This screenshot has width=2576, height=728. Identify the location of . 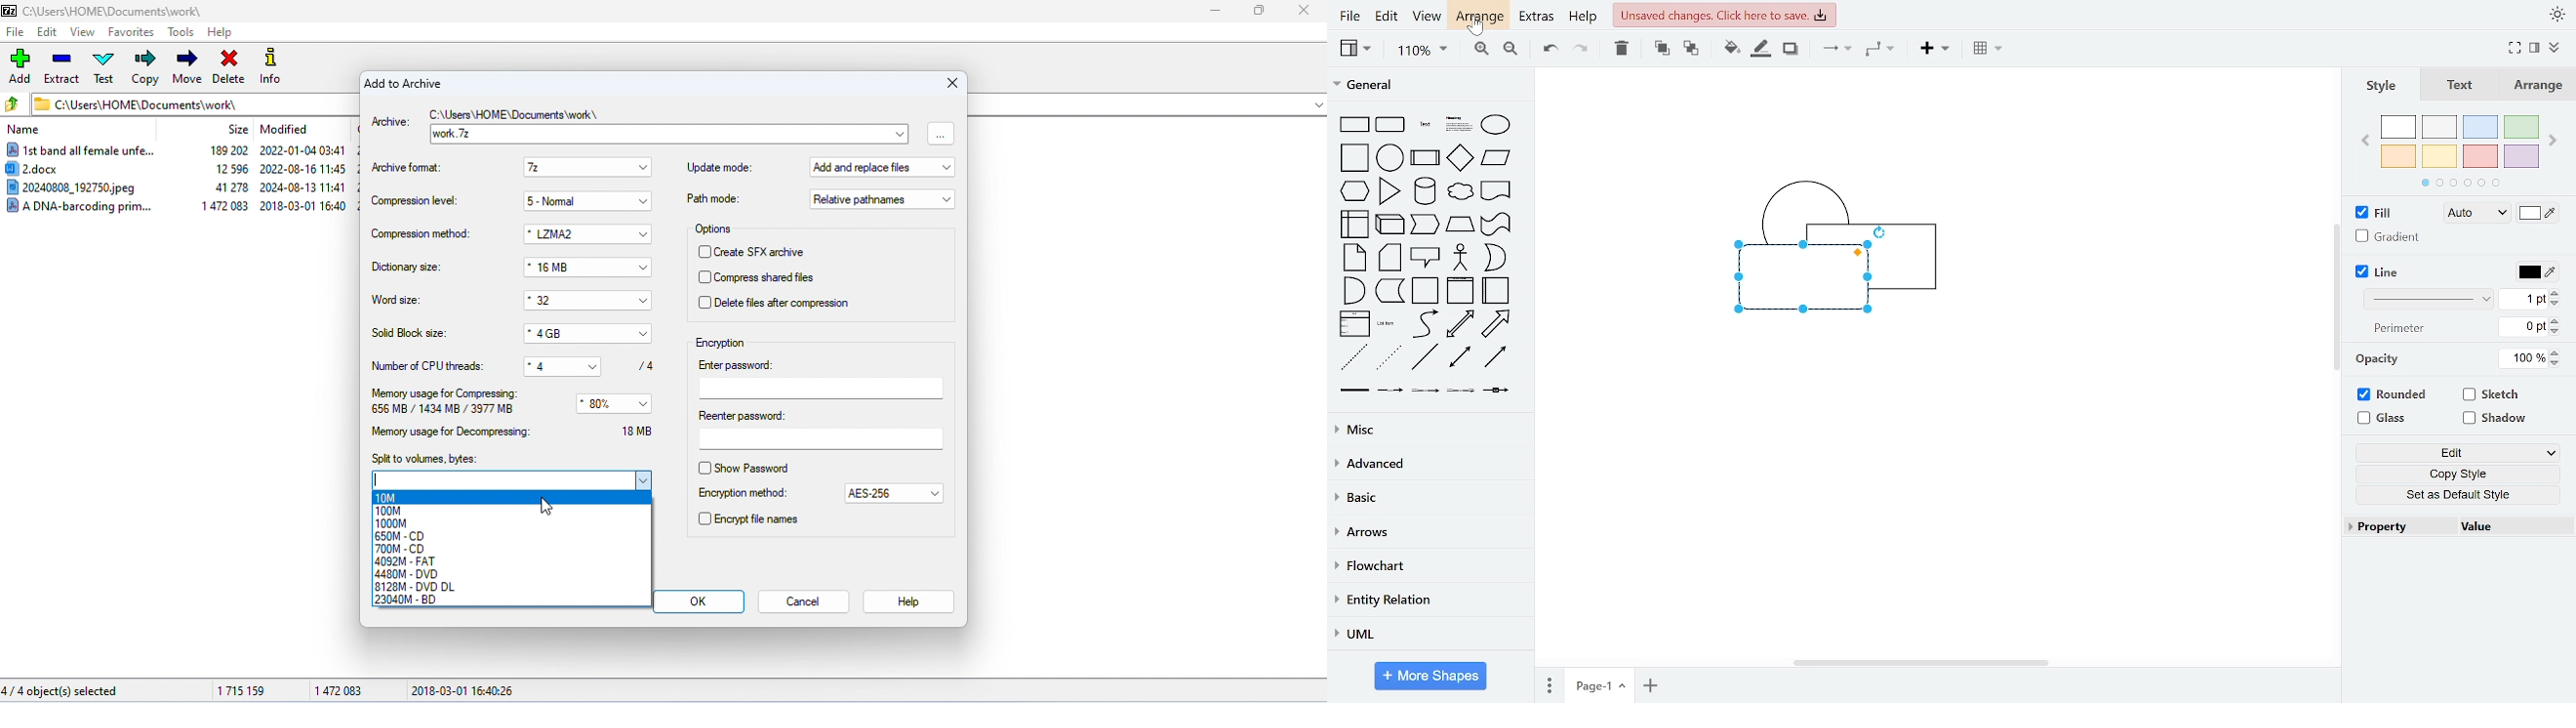
(645, 269).